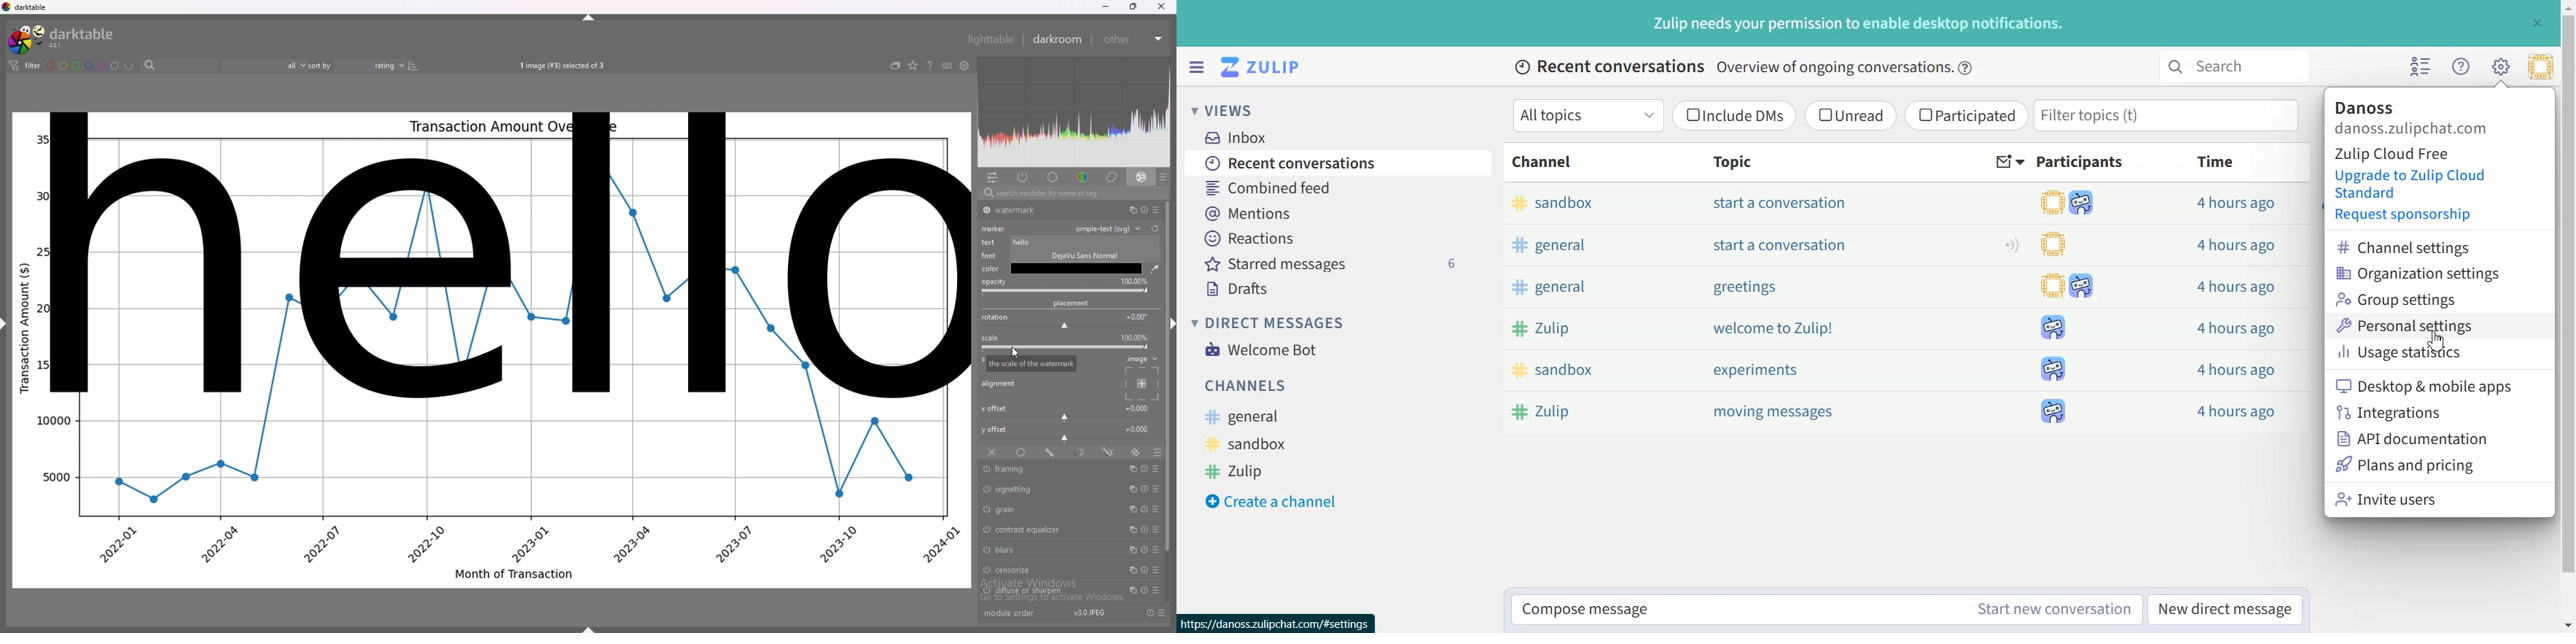 This screenshot has width=2576, height=644. What do you see at coordinates (588, 629) in the screenshot?
I see `hide` at bounding box center [588, 629].